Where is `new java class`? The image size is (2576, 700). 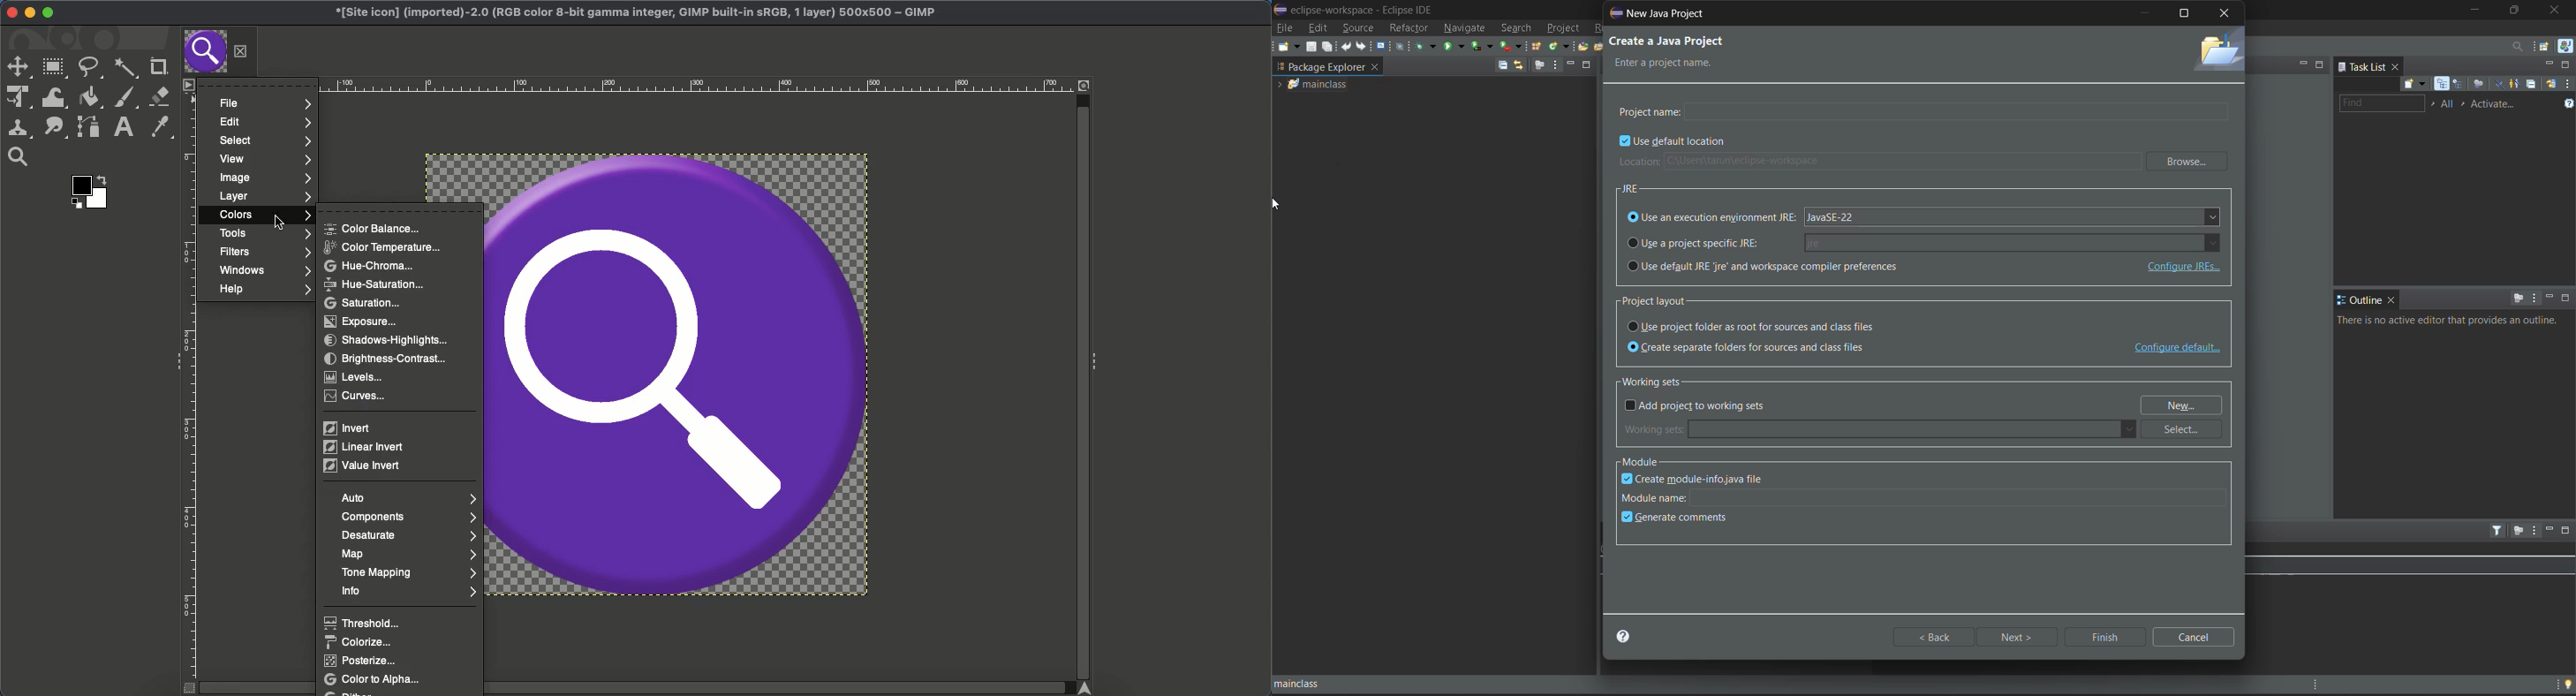
new java class is located at coordinates (1560, 46).